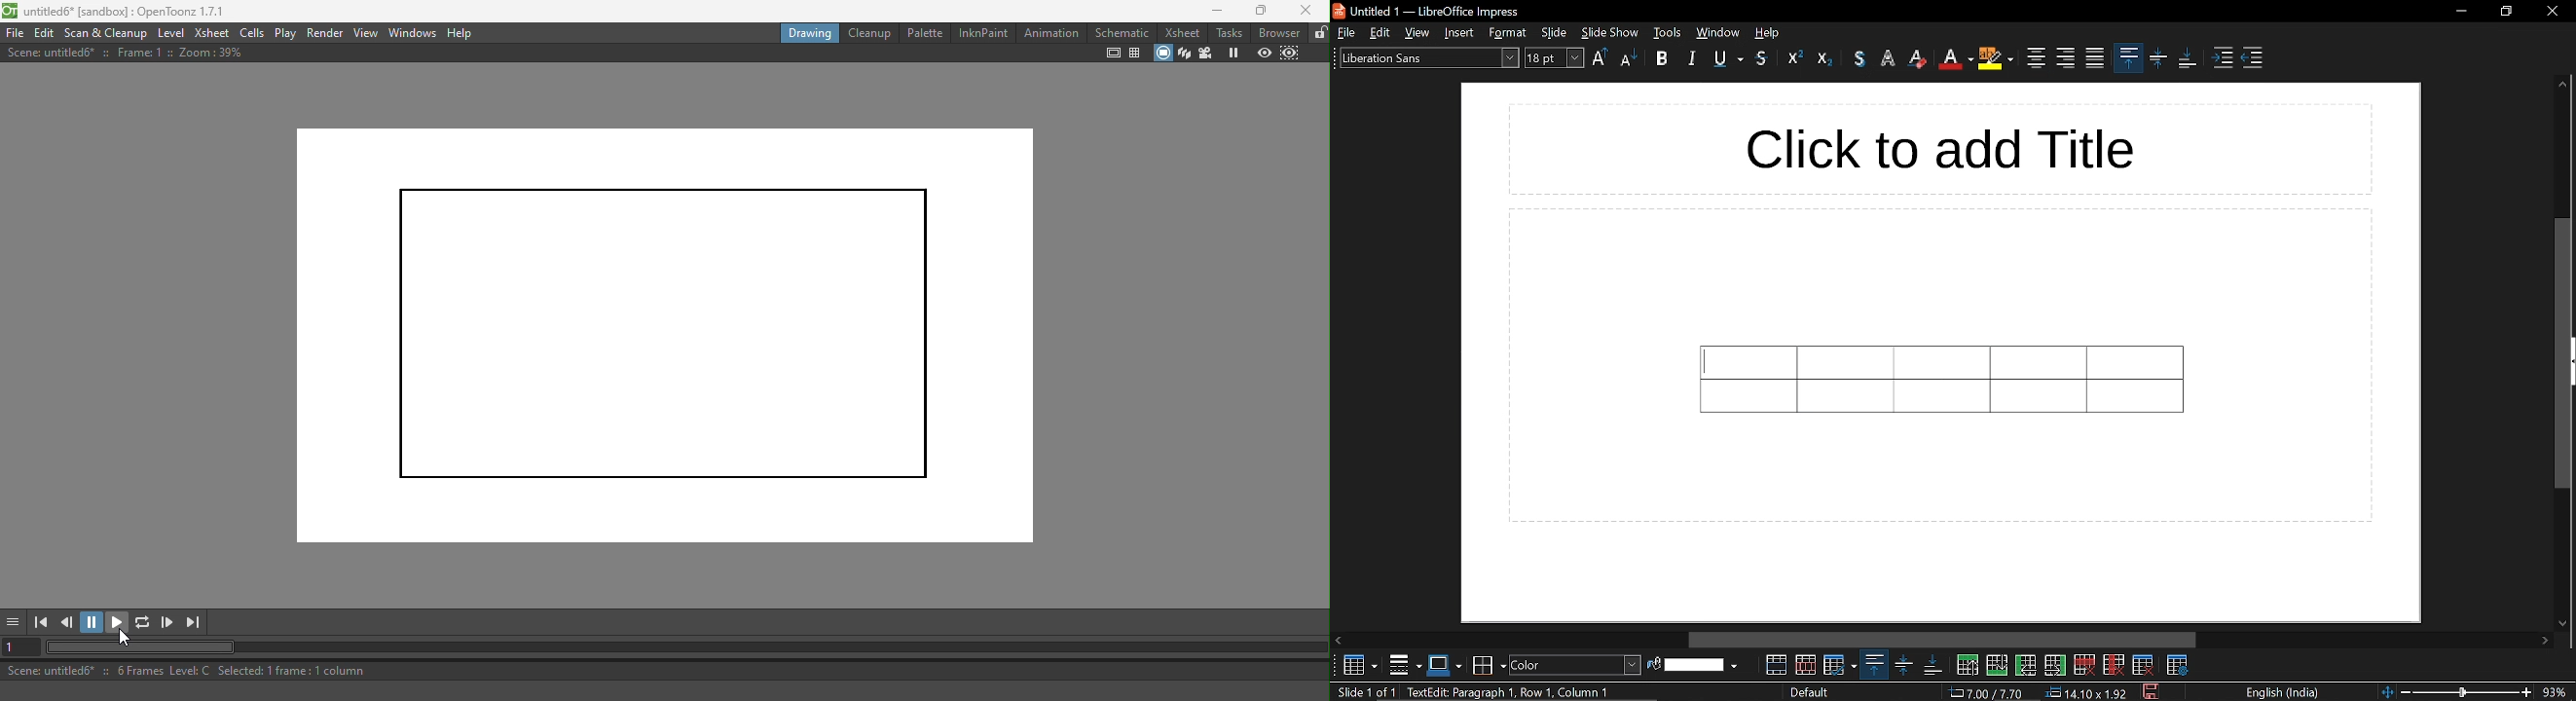  I want to click on Pause, so click(93, 623).